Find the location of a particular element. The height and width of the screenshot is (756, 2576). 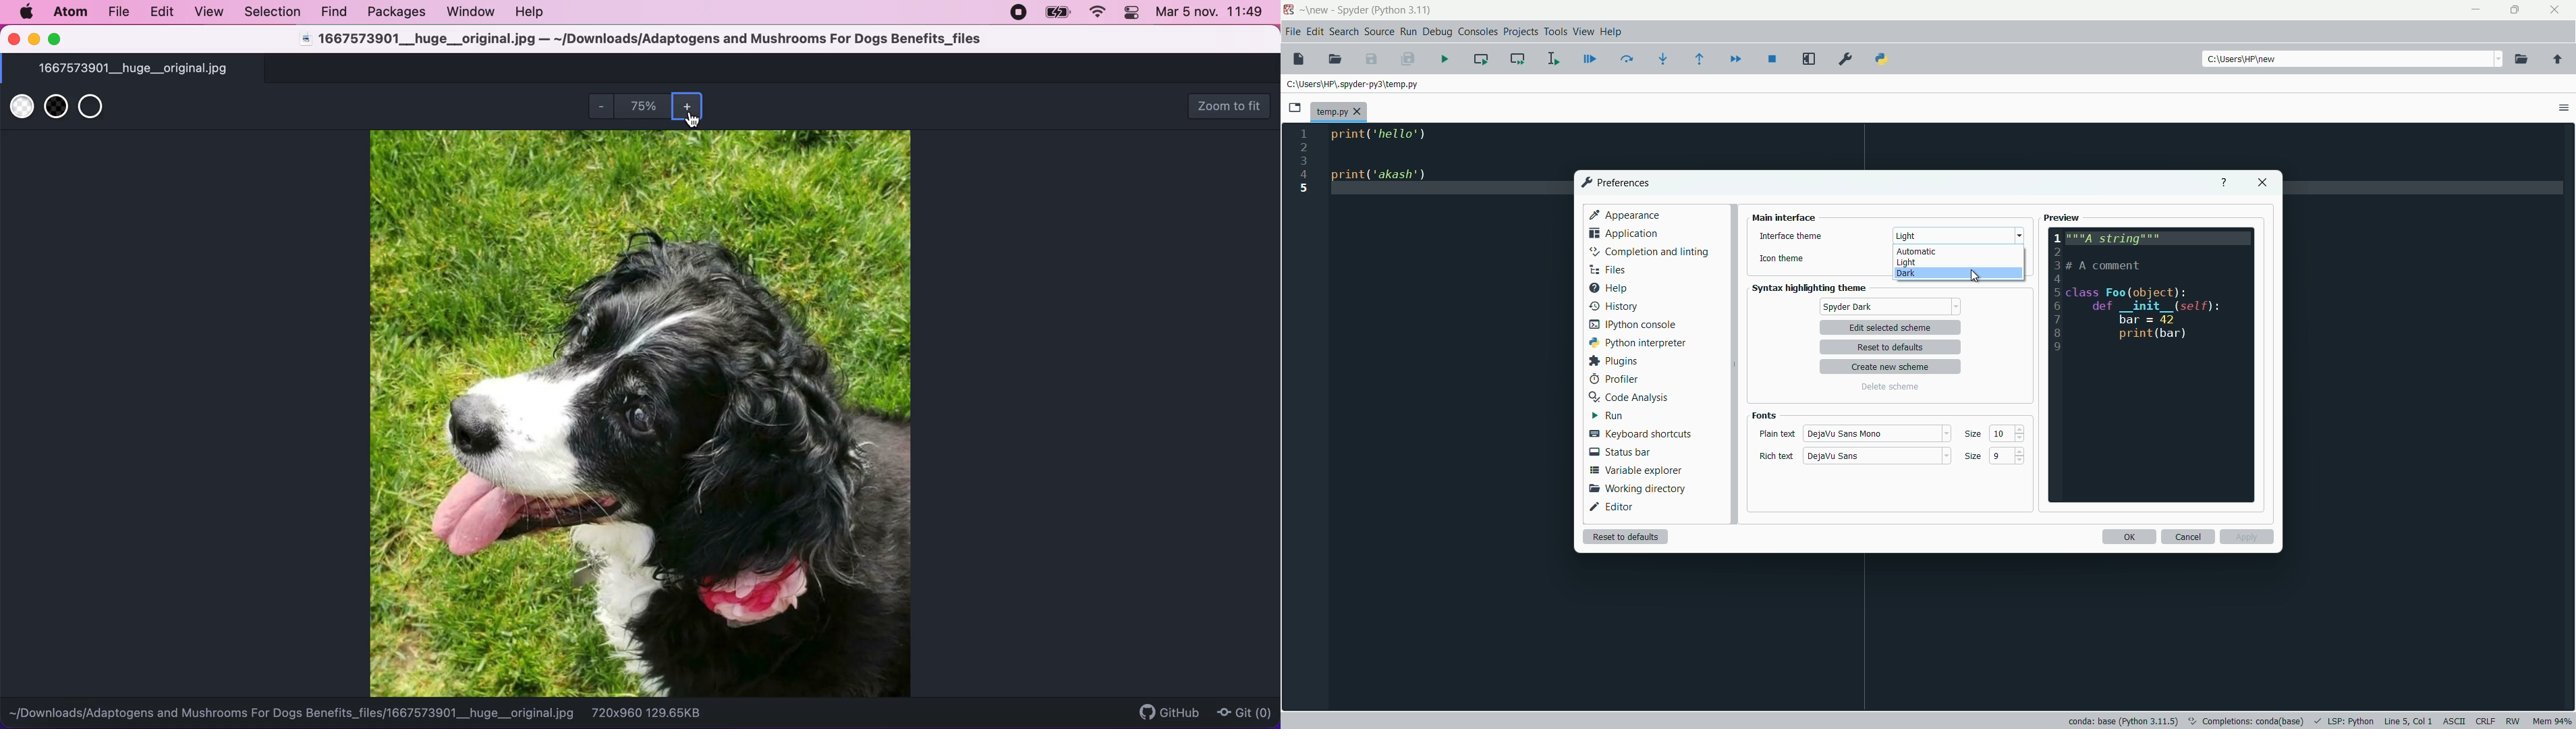

completion and linting is located at coordinates (1649, 252).